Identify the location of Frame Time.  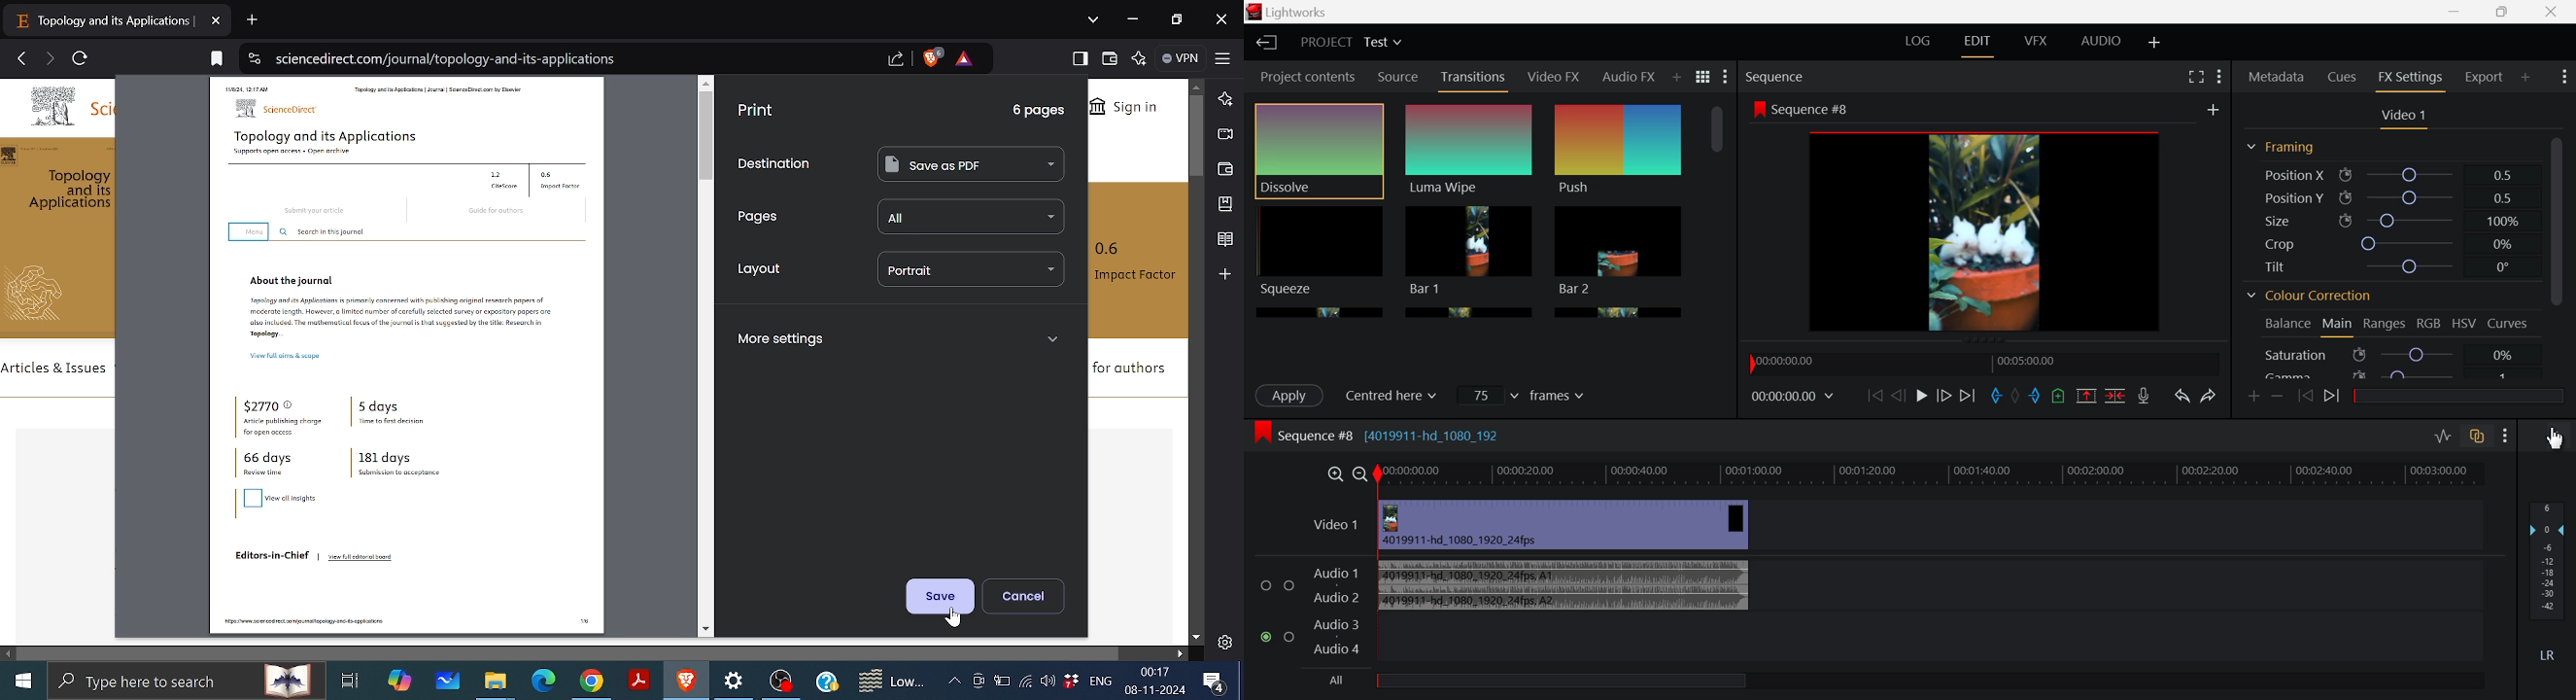
(1792, 399).